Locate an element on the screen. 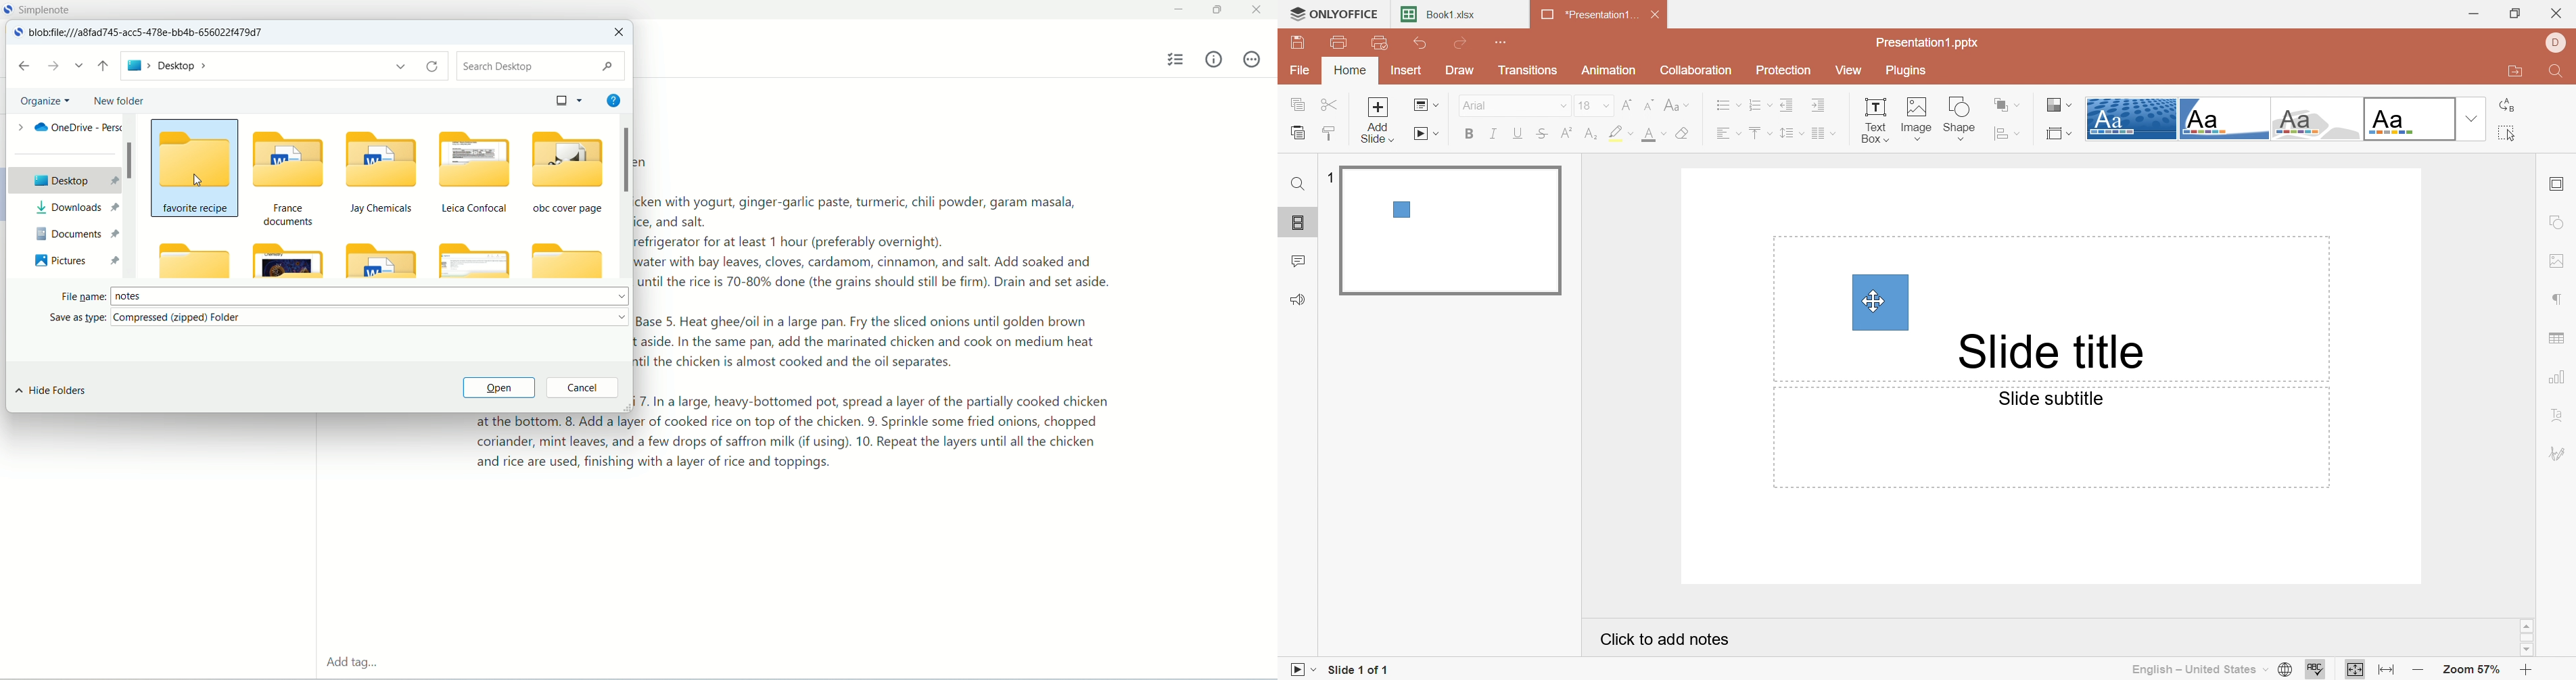 The height and width of the screenshot is (700, 2576). cancel is located at coordinates (582, 389).